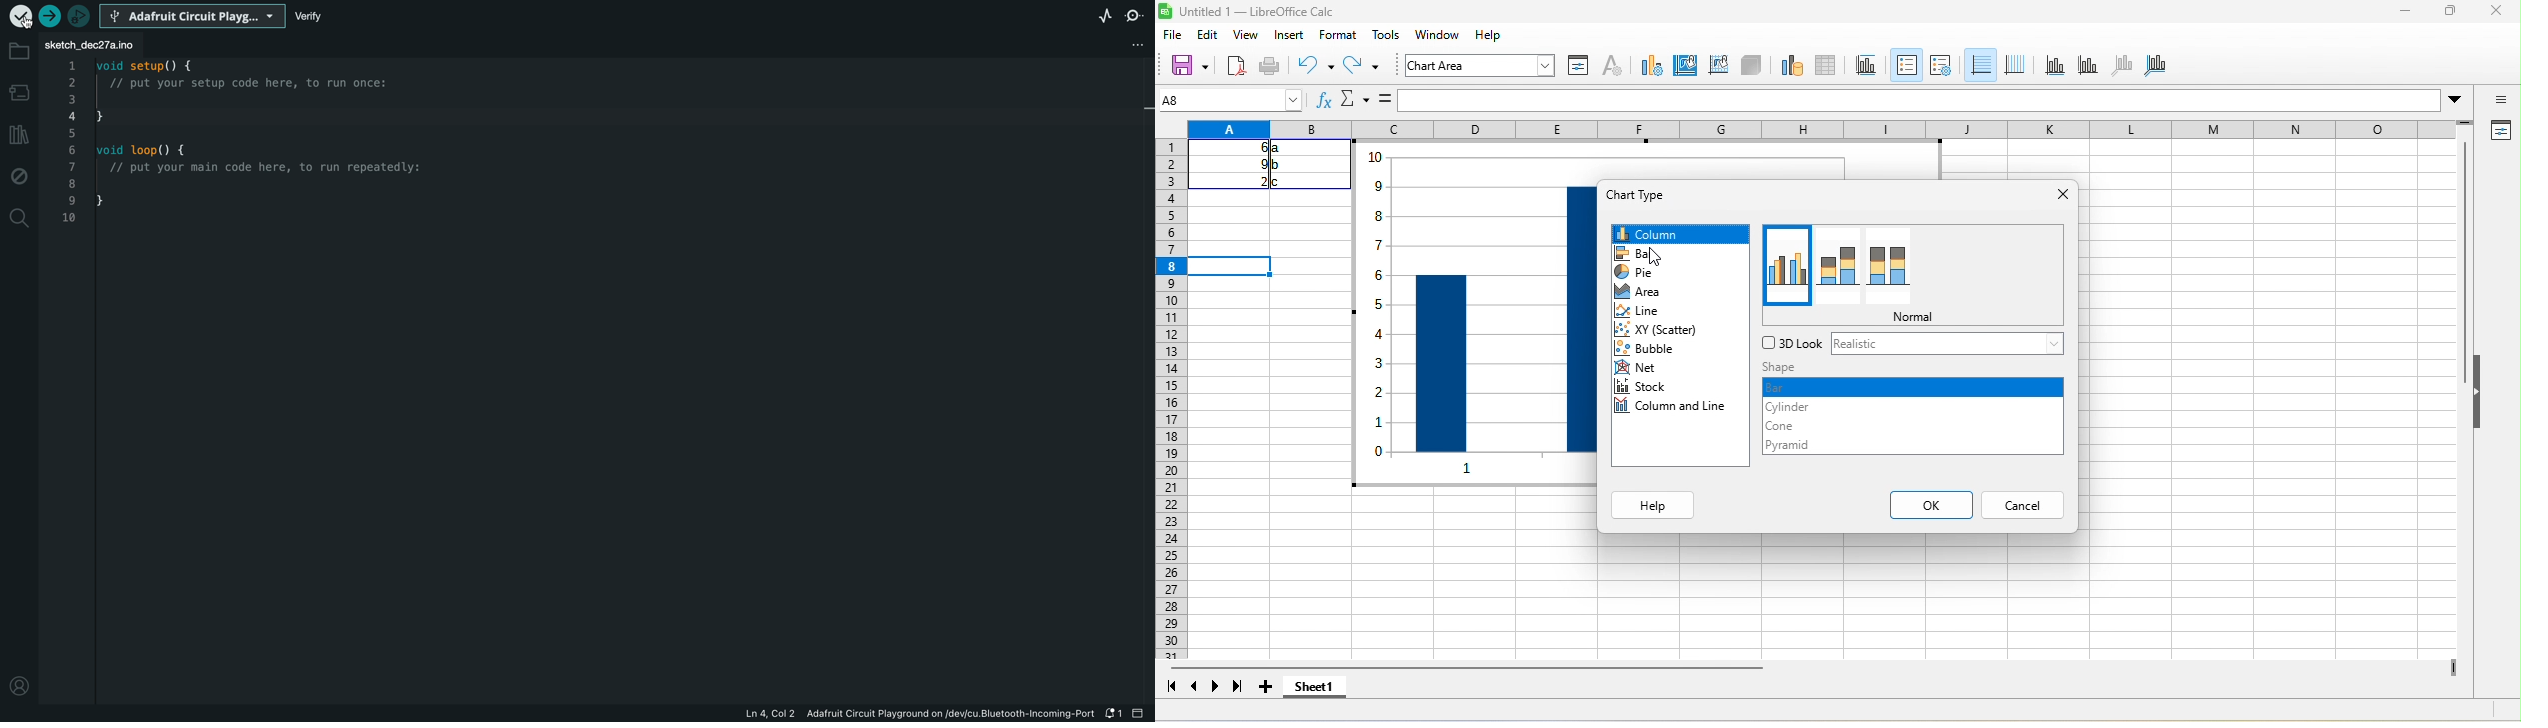 This screenshot has width=2548, height=728. Describe the element at coordinates (1827, 67) in the screenshot. I see `data table` at that location.